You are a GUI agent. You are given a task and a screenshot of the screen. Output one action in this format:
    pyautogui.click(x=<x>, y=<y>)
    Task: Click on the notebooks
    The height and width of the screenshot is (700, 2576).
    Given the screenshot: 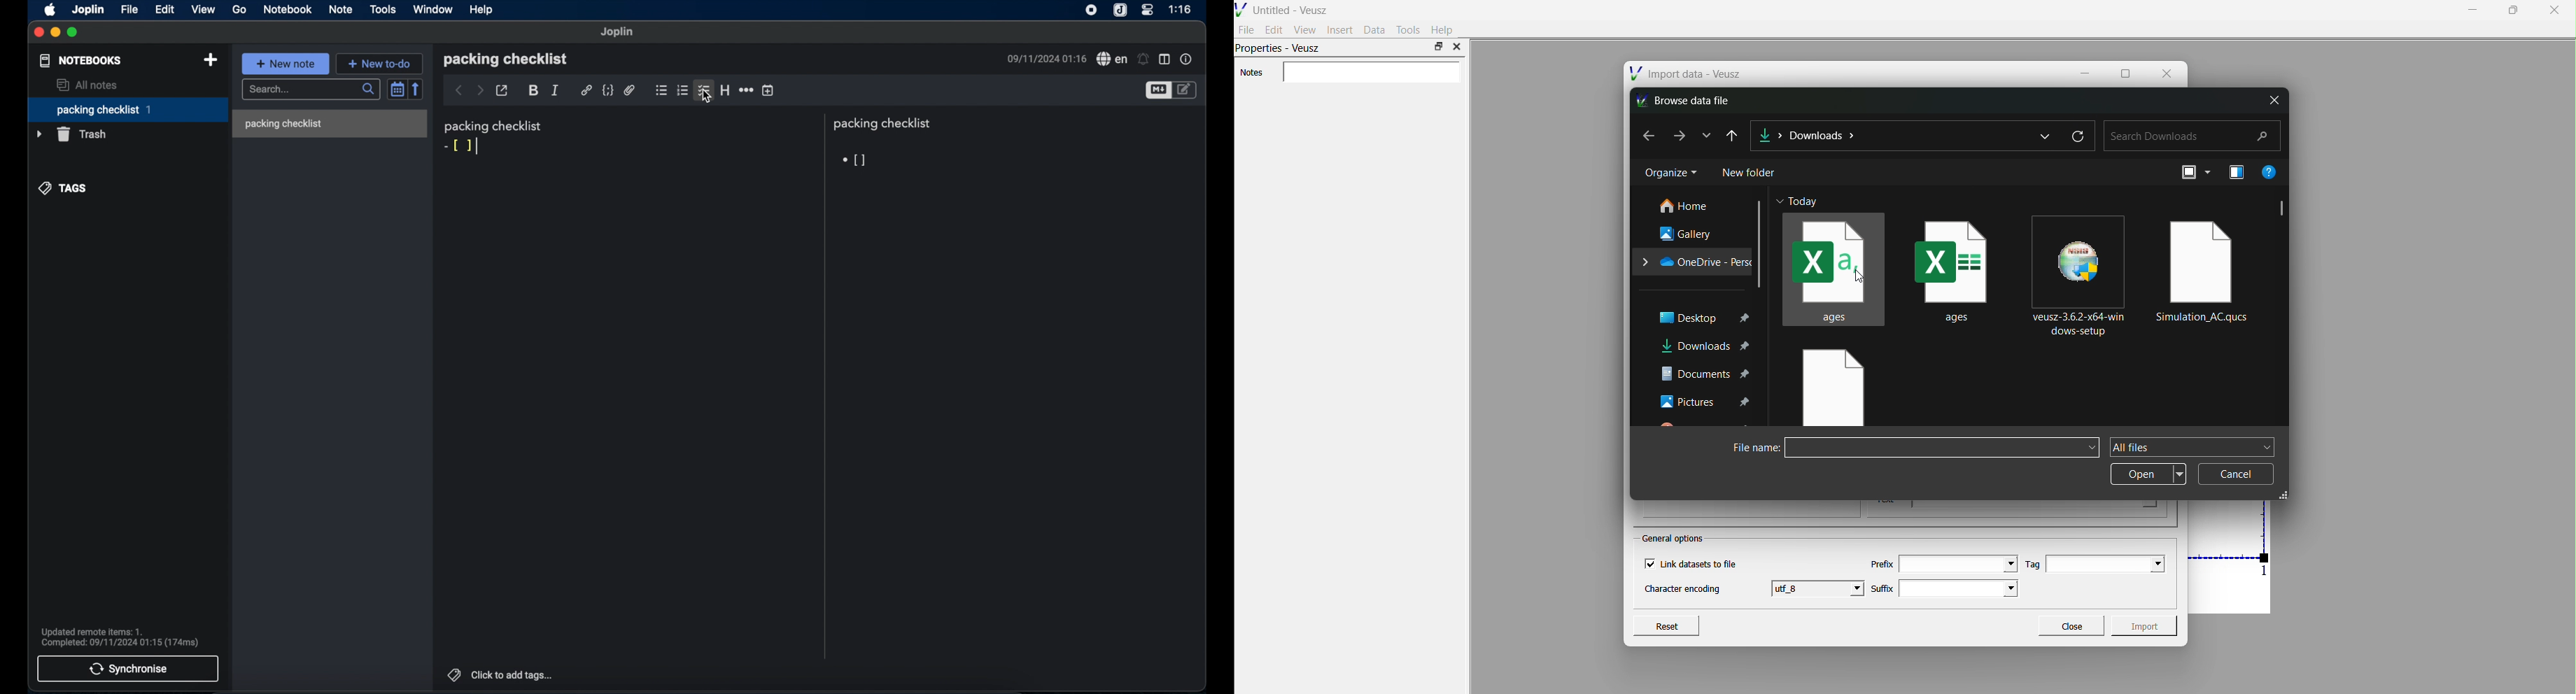 What is the action you would take?
    pyautogui.click(x=80, y=60)
    